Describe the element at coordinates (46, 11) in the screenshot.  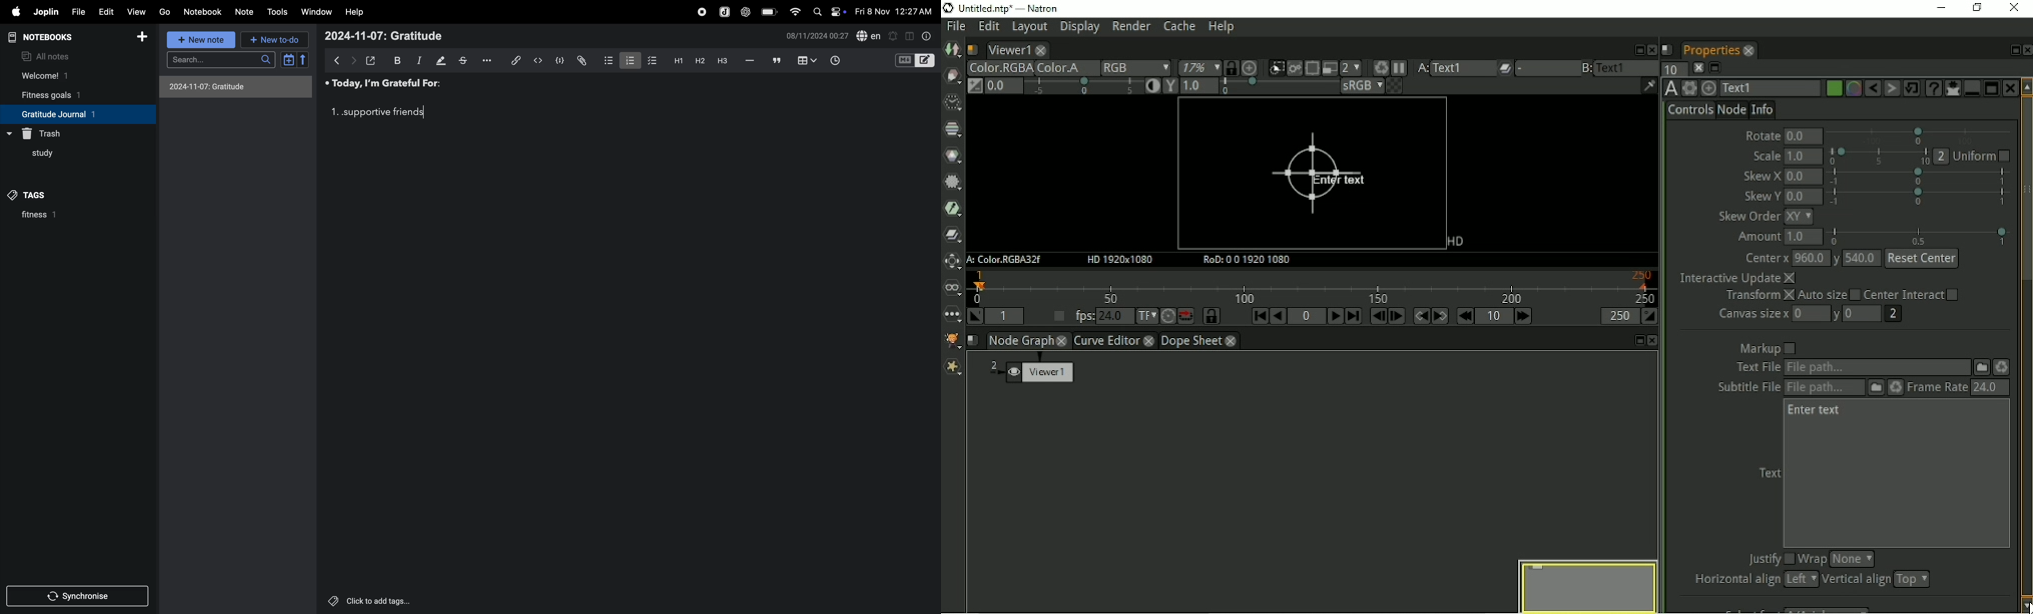
I see `joplin` at that location.